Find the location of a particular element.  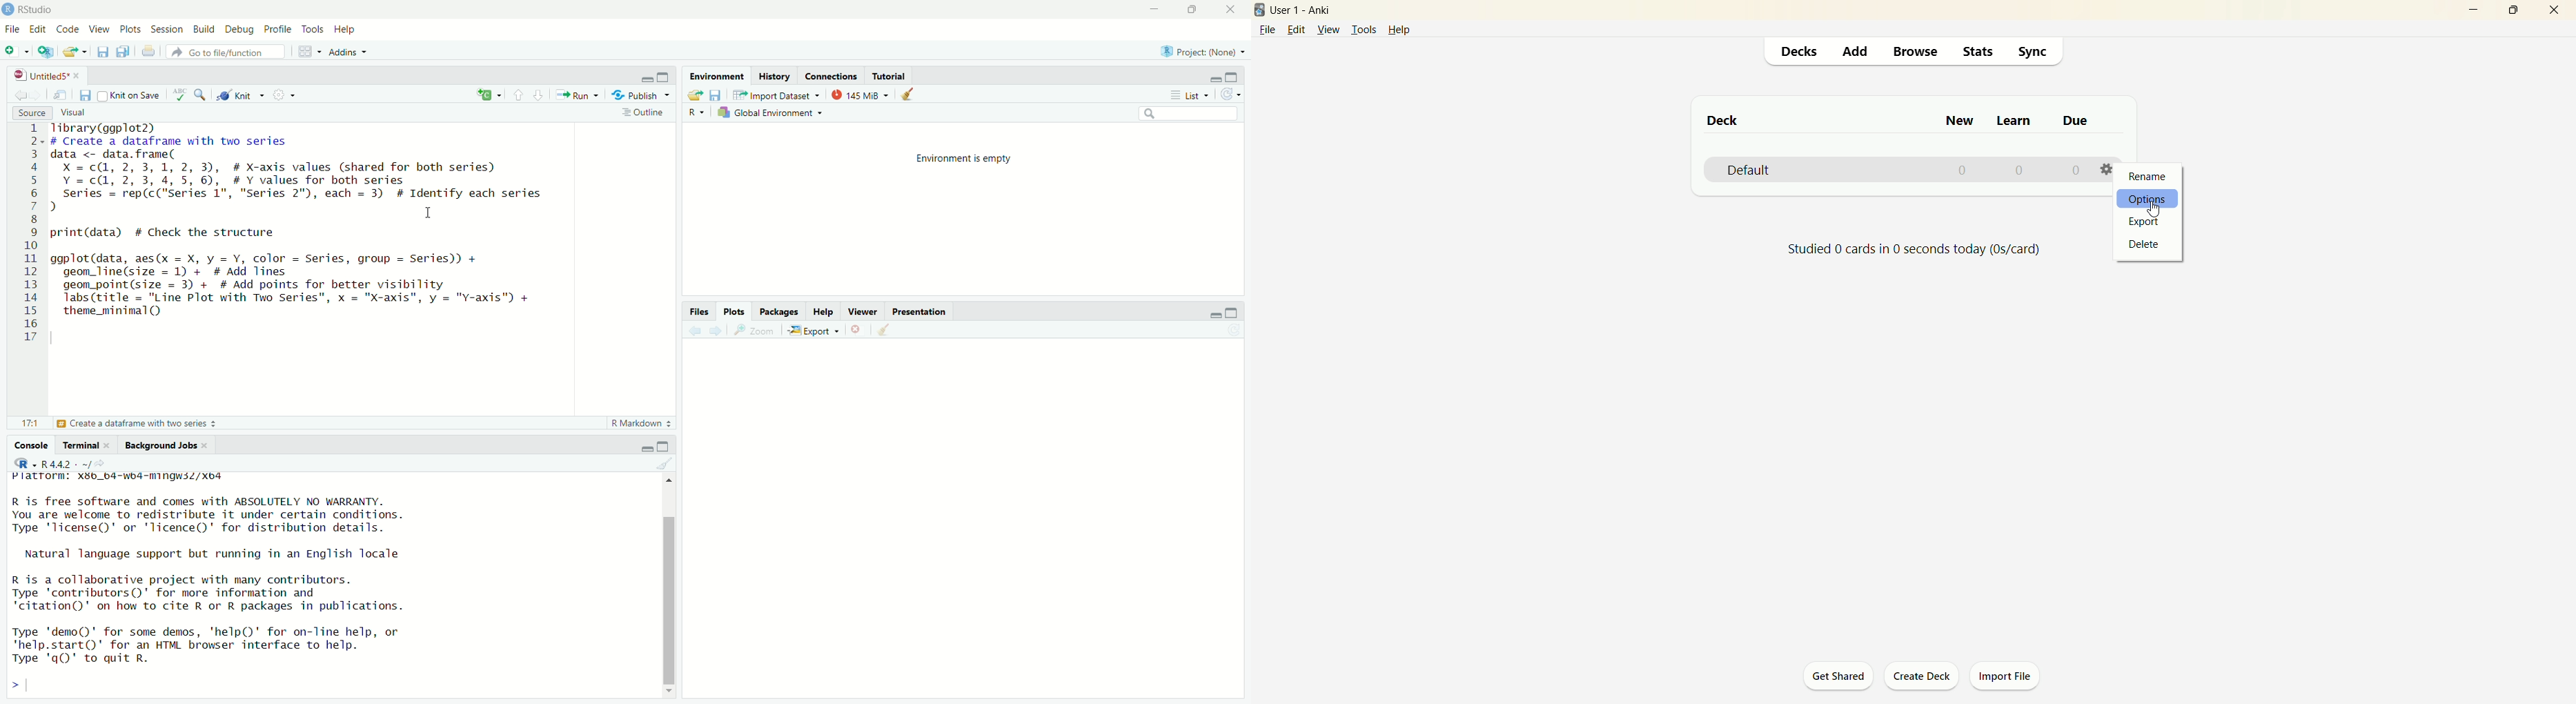

Print the current file is located at coordinates (149, 51).